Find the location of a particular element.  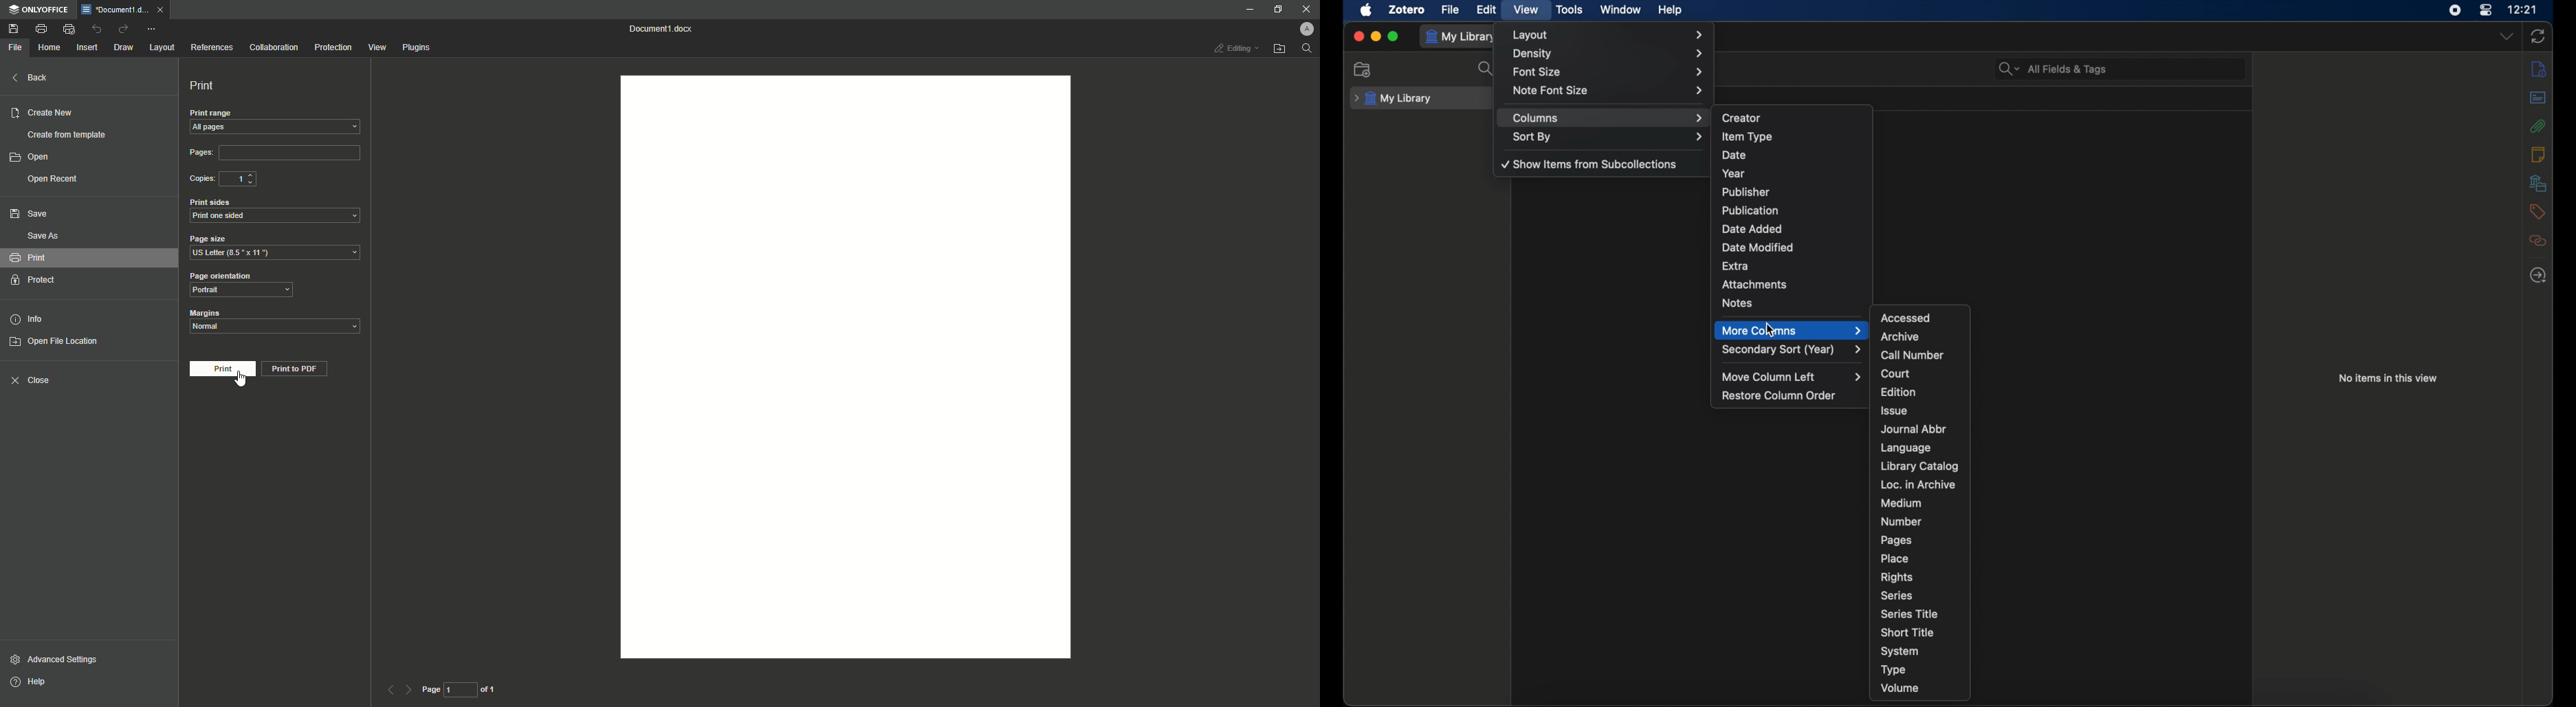

zotero is located at coordinates (1406, 10).